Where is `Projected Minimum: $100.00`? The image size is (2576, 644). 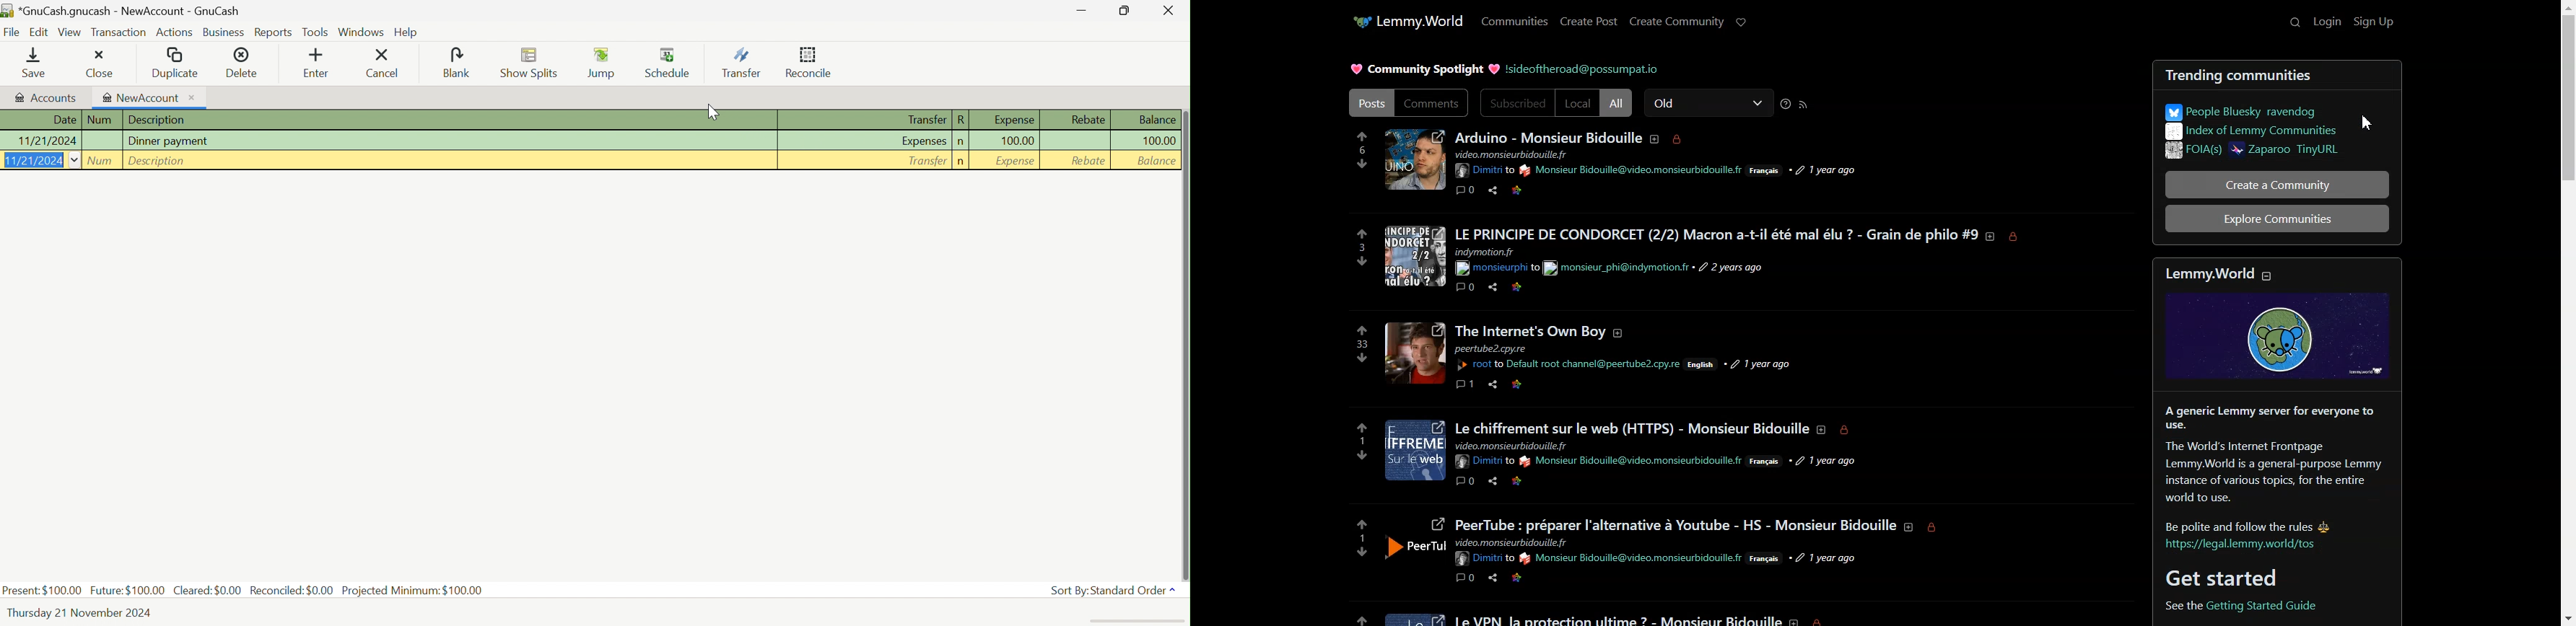 Projected Minimum: $100.00 is located at coordinates (413, 591).